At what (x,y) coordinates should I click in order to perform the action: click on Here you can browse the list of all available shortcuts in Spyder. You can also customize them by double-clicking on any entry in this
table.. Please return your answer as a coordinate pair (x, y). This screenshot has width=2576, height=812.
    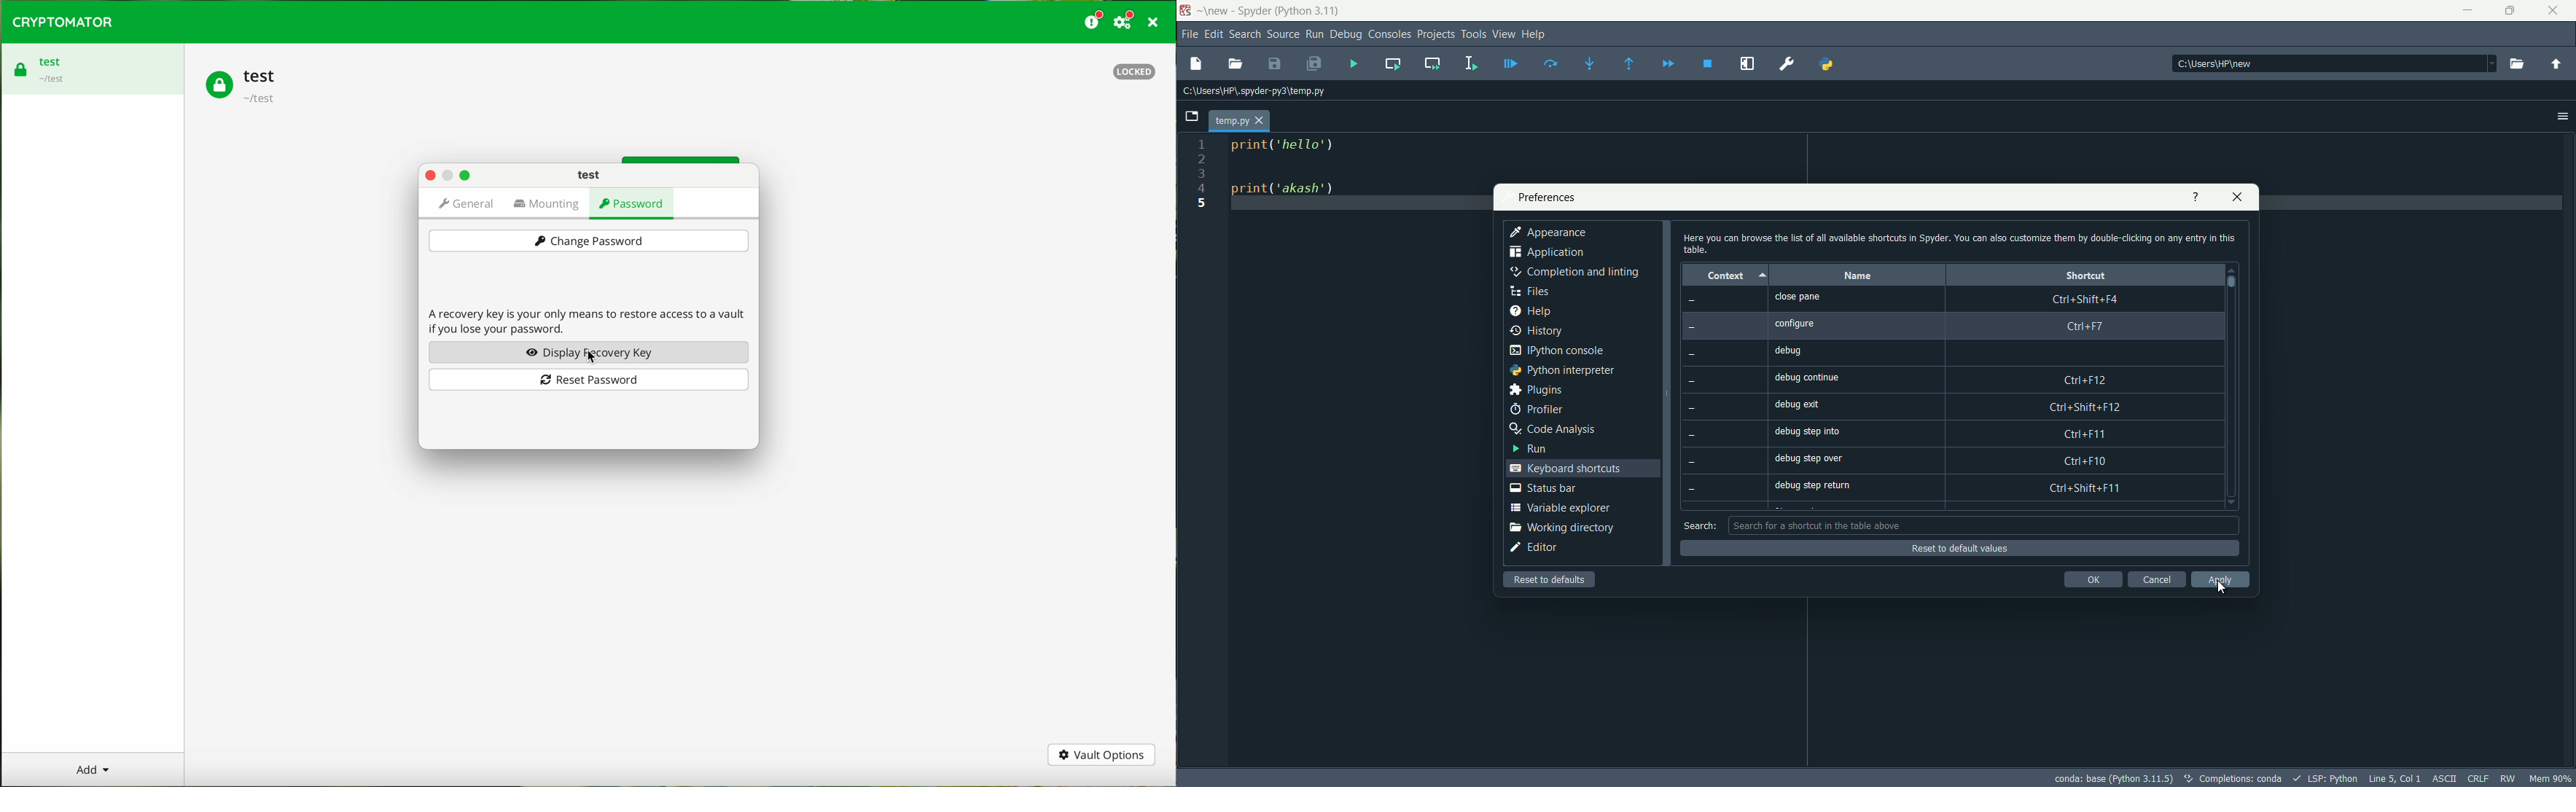
    Looking at the image, I should click on (1949, 242).